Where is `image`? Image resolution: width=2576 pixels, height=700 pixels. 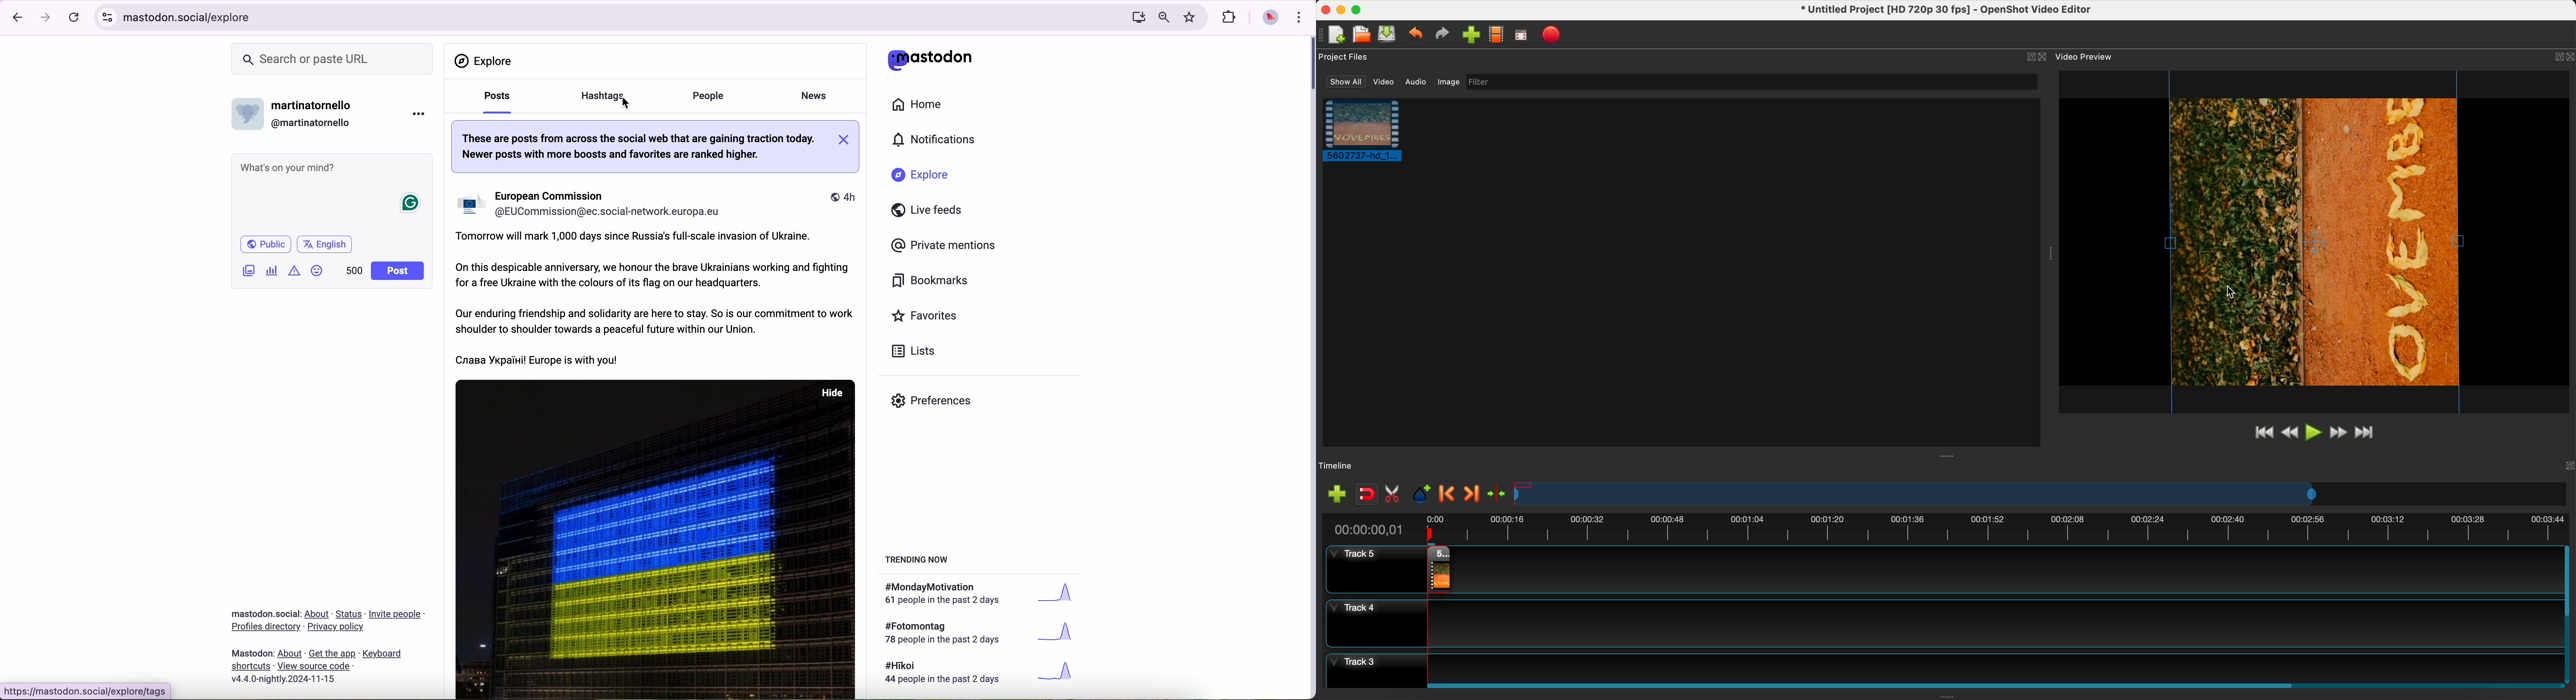 image is located at coordinates (1448, 82).